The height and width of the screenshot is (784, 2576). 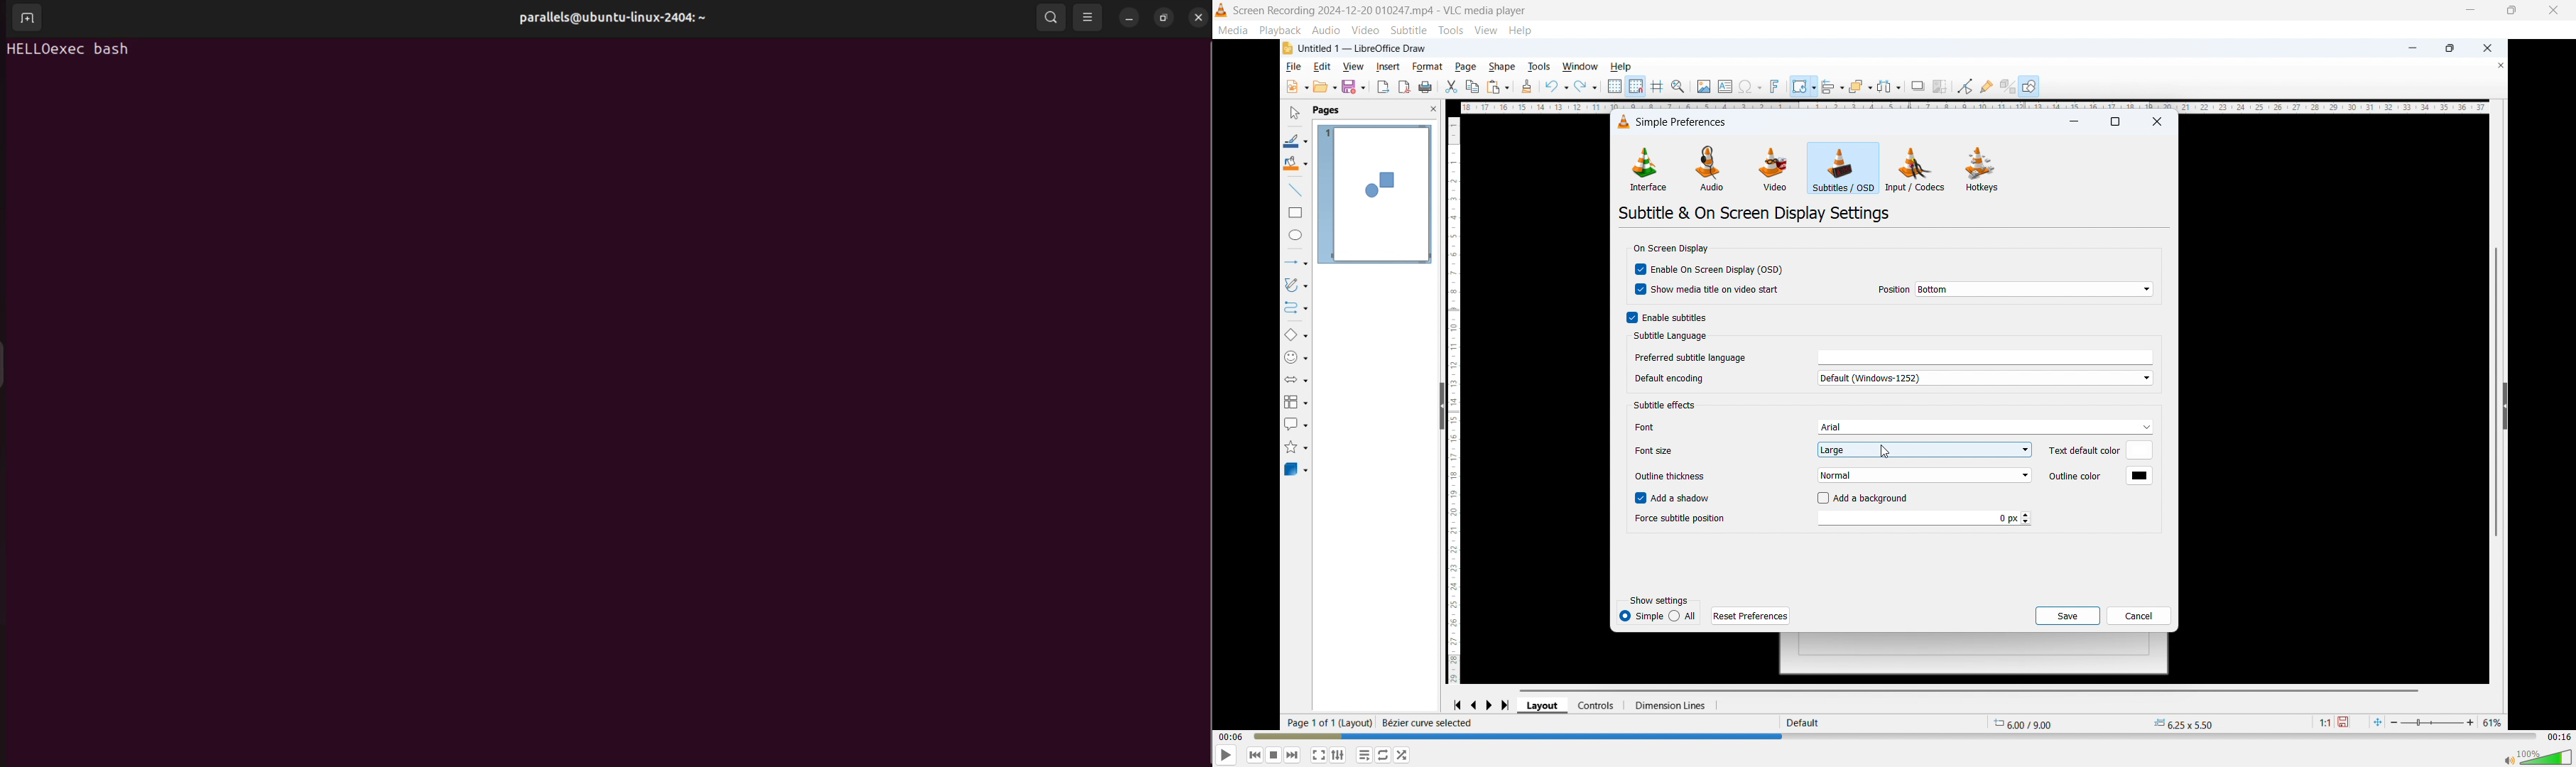 What do you see at coordinates (1292, 756) in the screenshot?
I see `Forward or next media ` at bounding box center [1292, 756].